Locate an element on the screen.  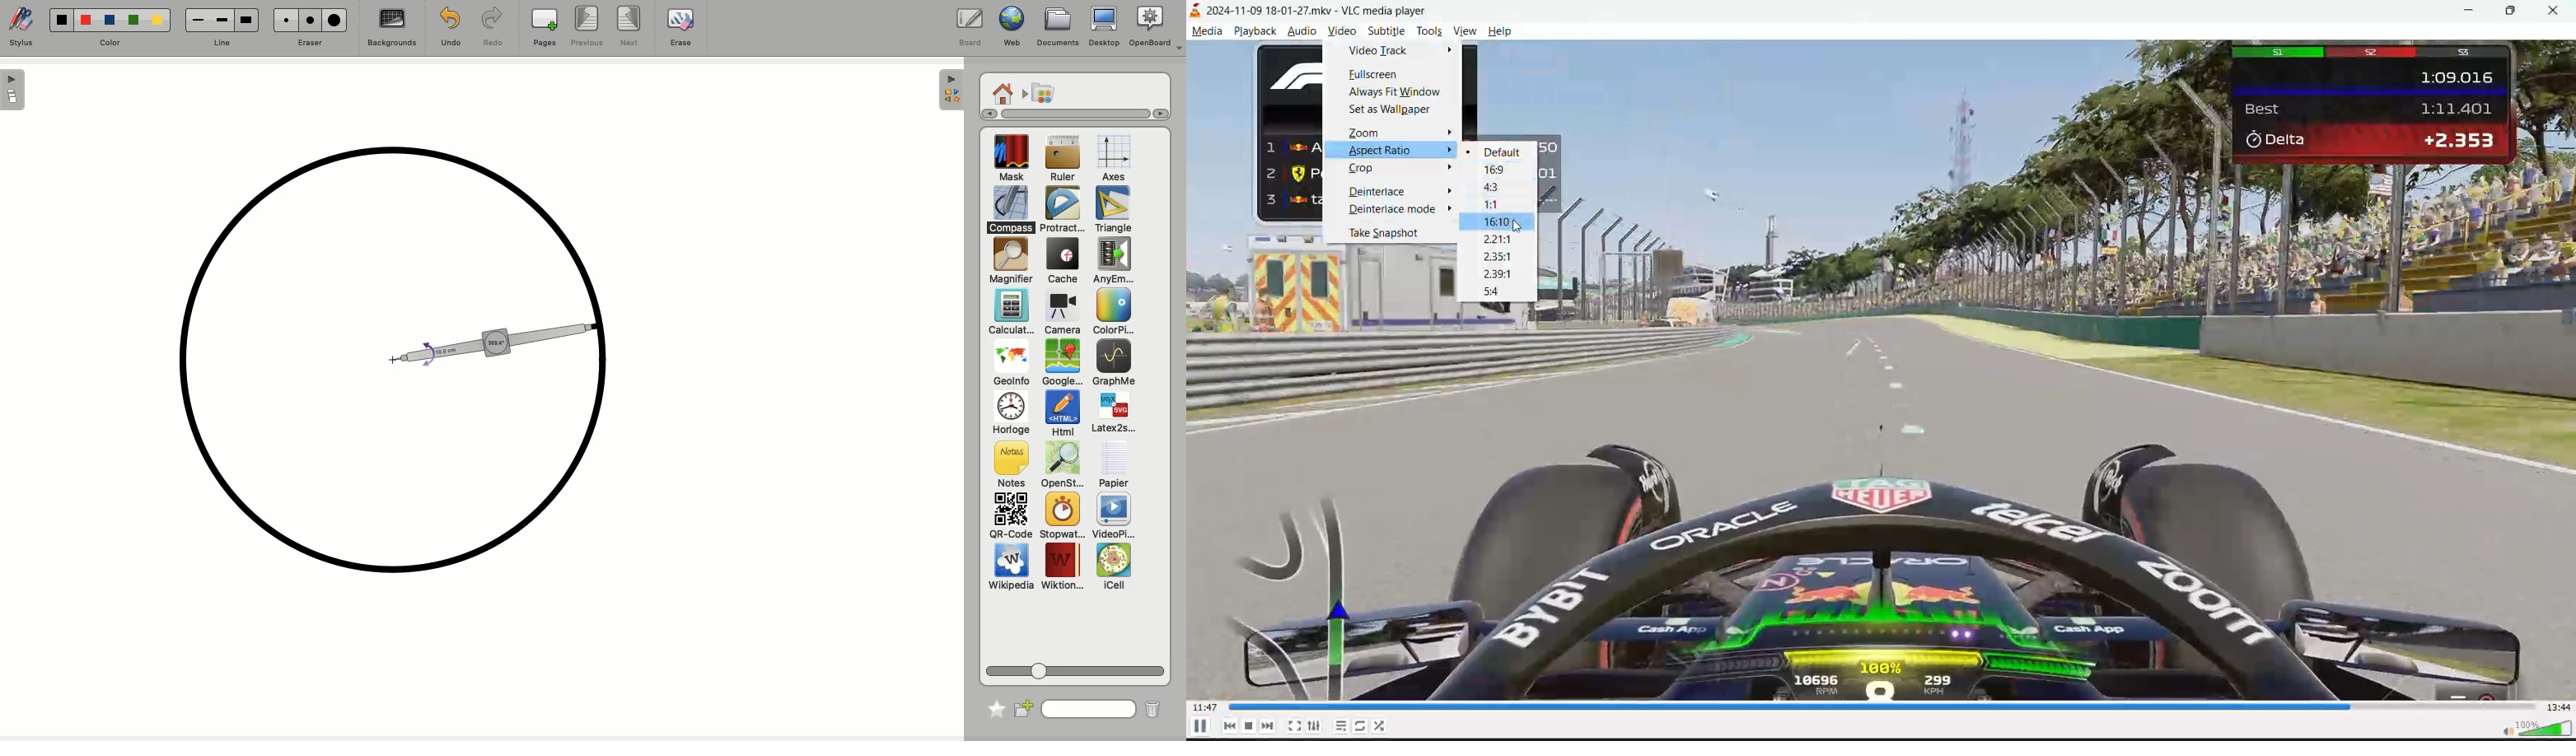
4:3 is located at coordinates (1494, 187).